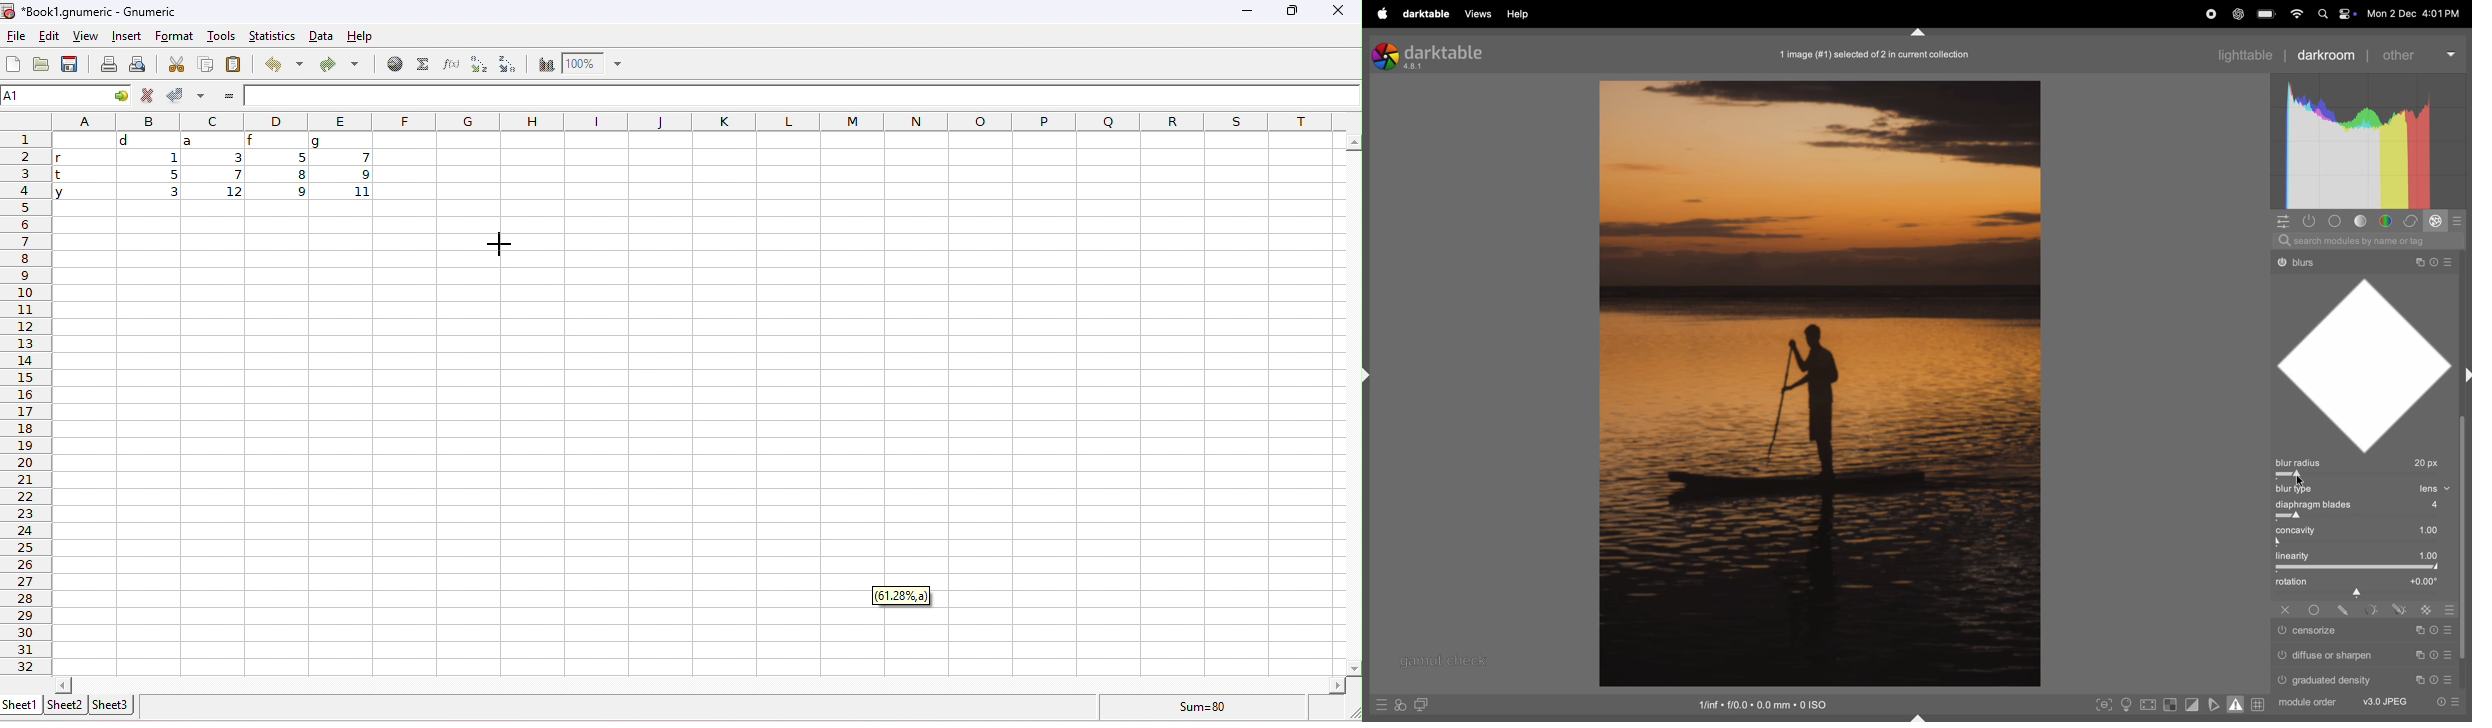 The image size is (2492, 728). Describe the element at coordinates (2303, 478) in the screenshot. I see `cursor` at that location.